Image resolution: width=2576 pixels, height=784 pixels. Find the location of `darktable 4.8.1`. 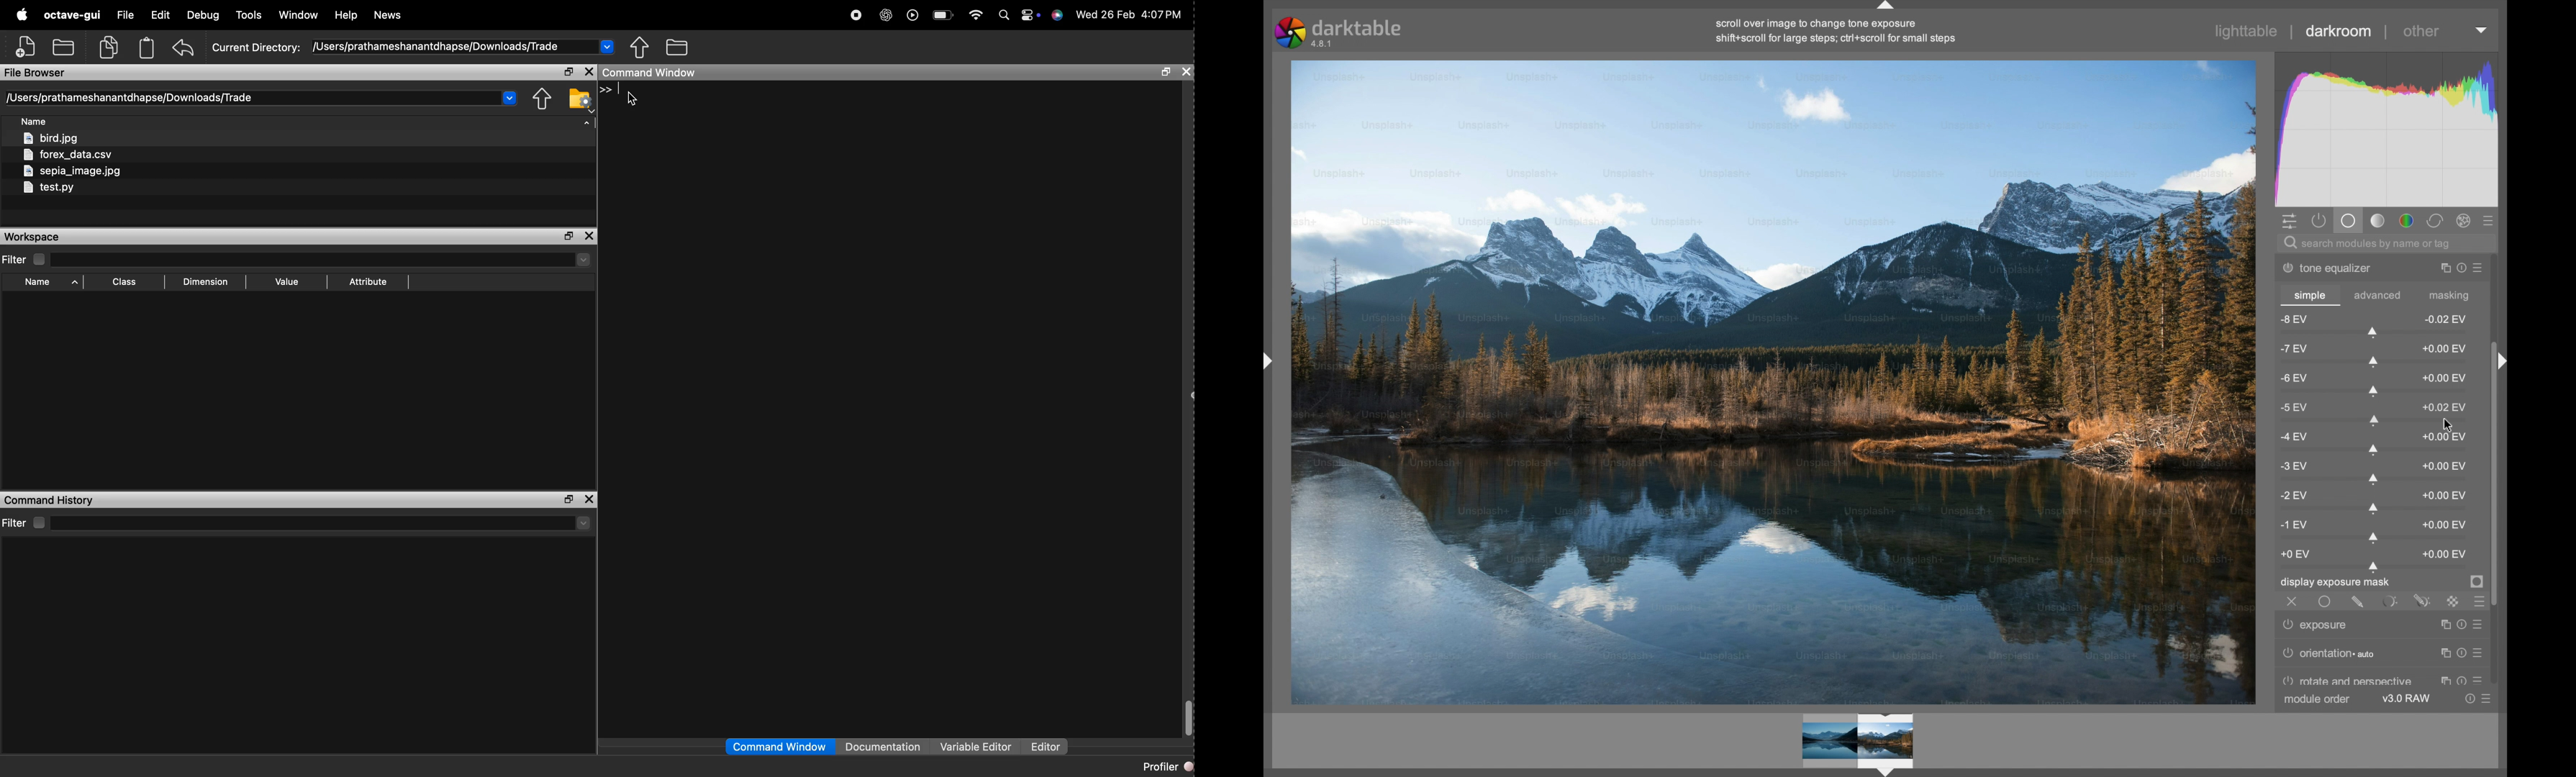

darktable 4.8.1 is located at coordinates (1338, 32).